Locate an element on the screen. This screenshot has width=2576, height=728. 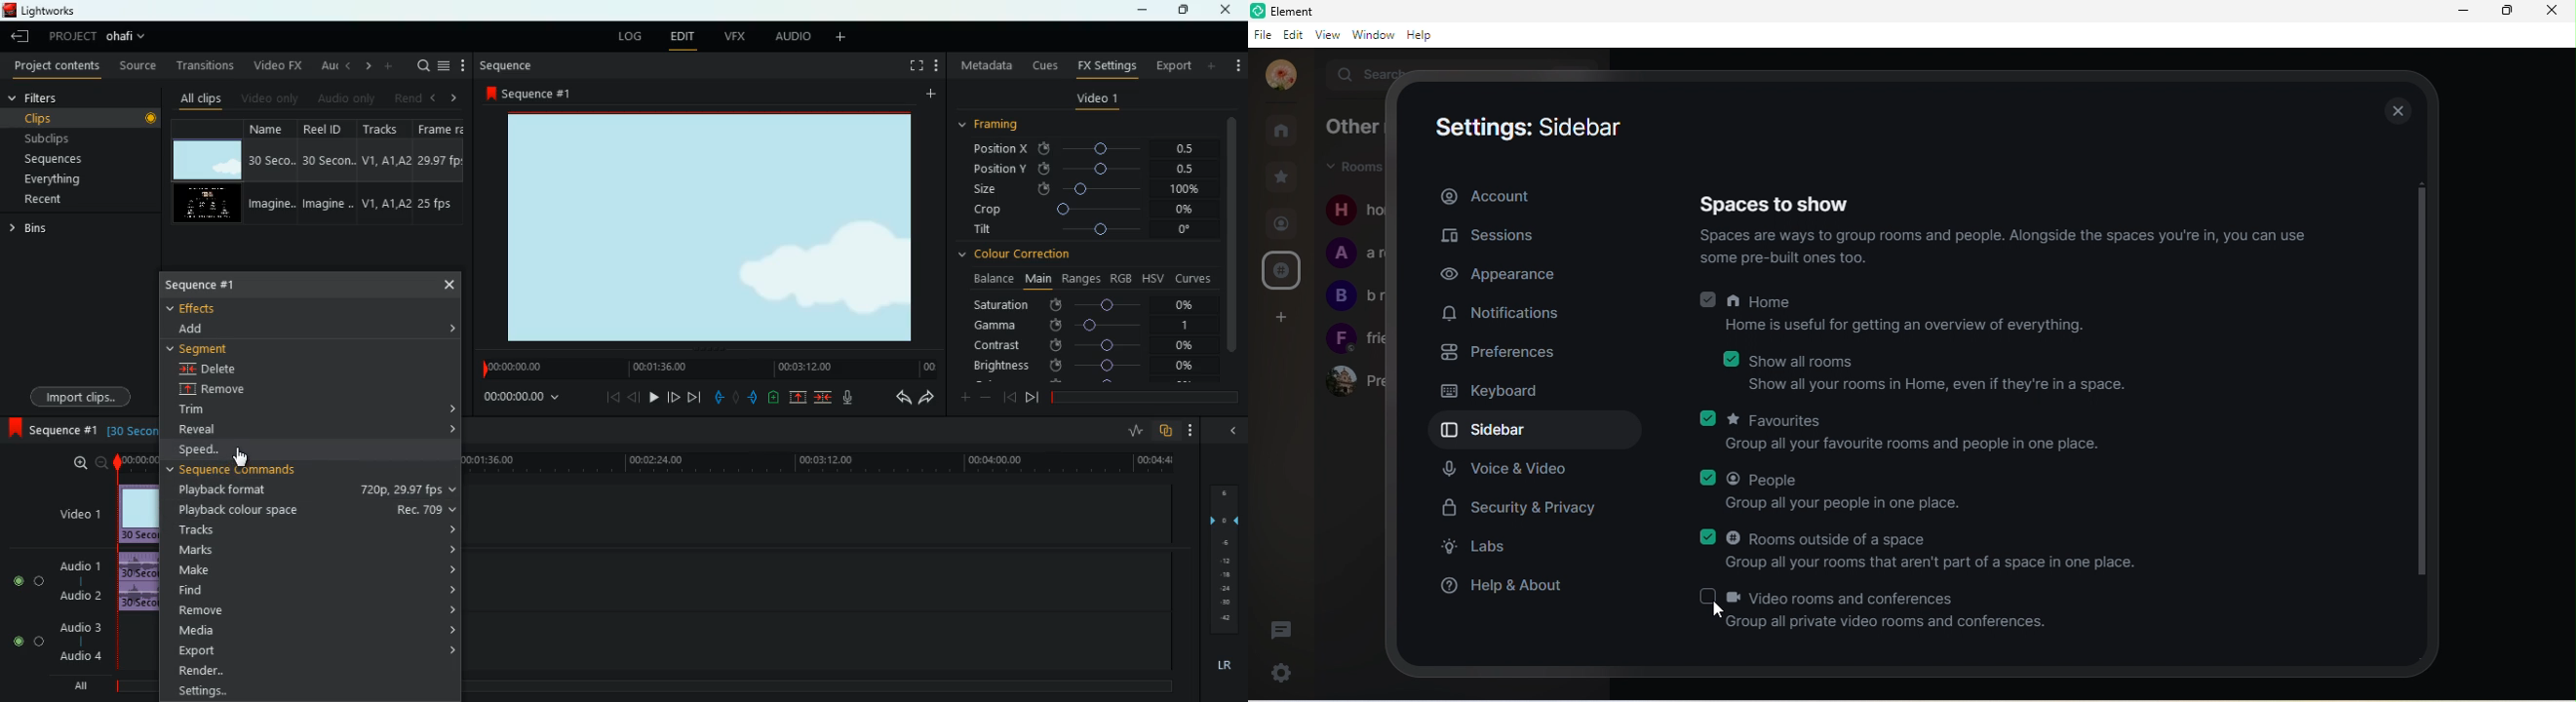
settings is located at coordinates (254, 691).